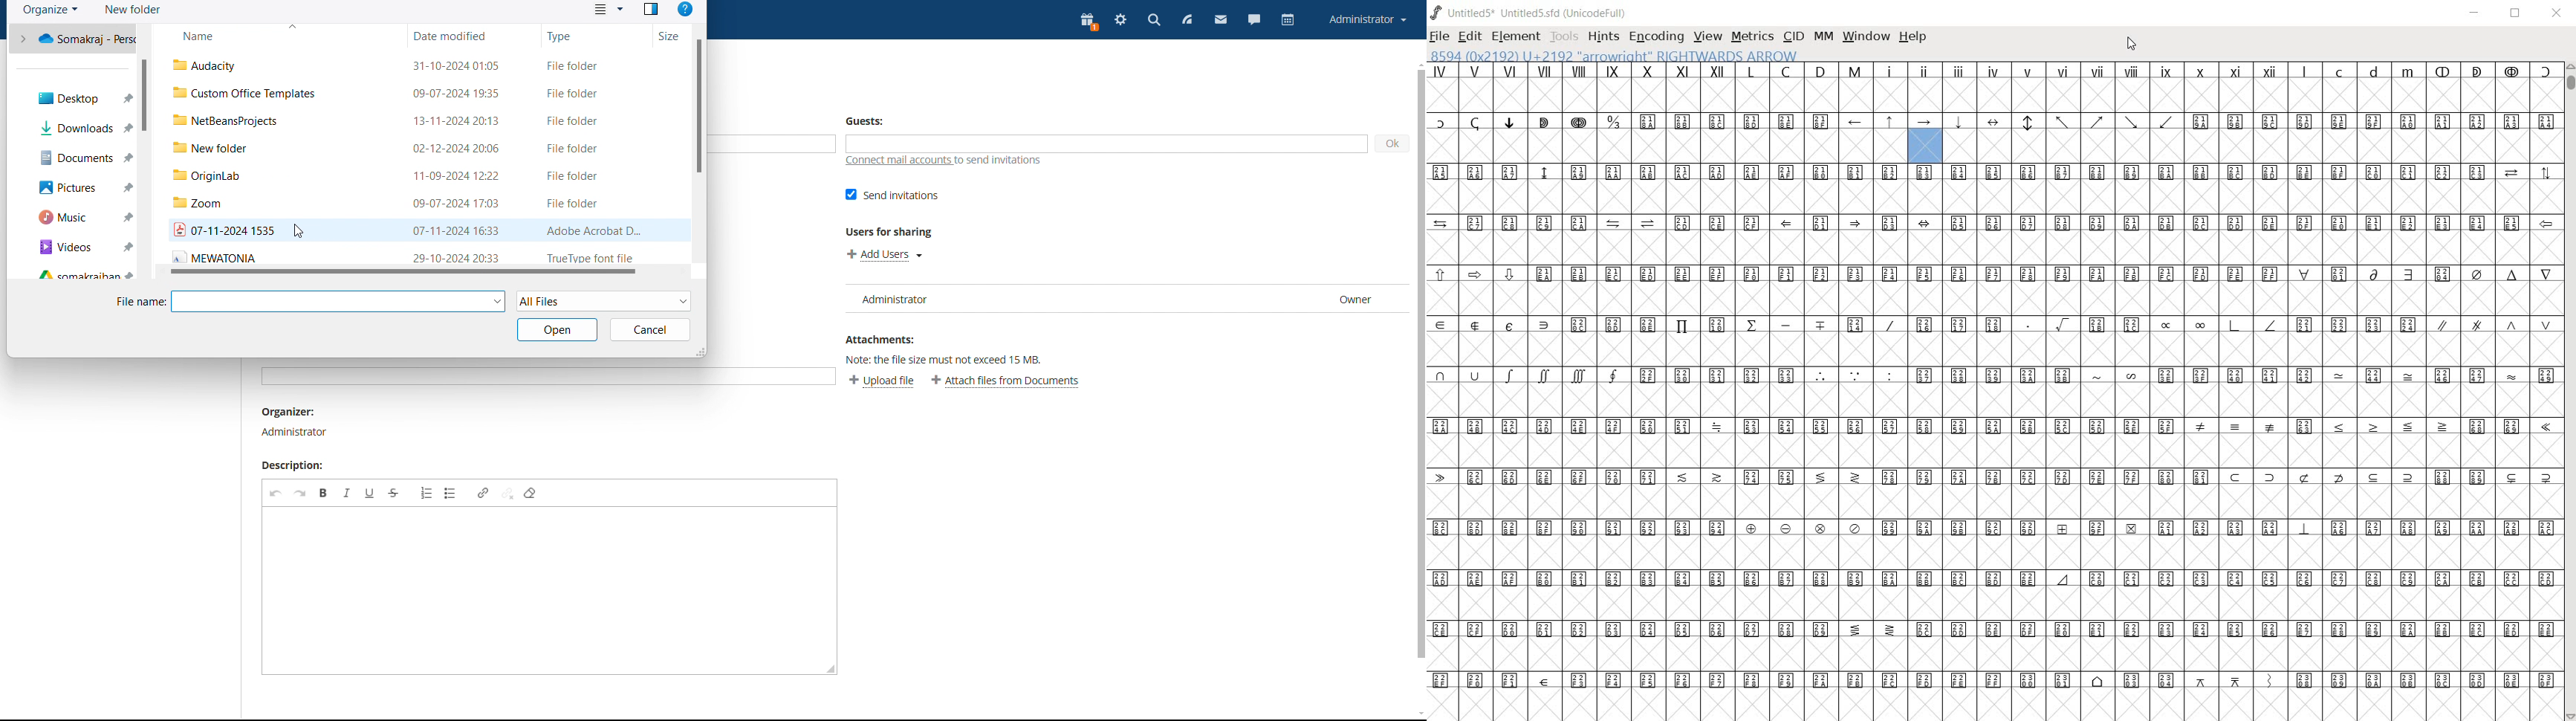  Describe the element at coordinates (1368, 21) in the screenshot. I see `account` at that location.